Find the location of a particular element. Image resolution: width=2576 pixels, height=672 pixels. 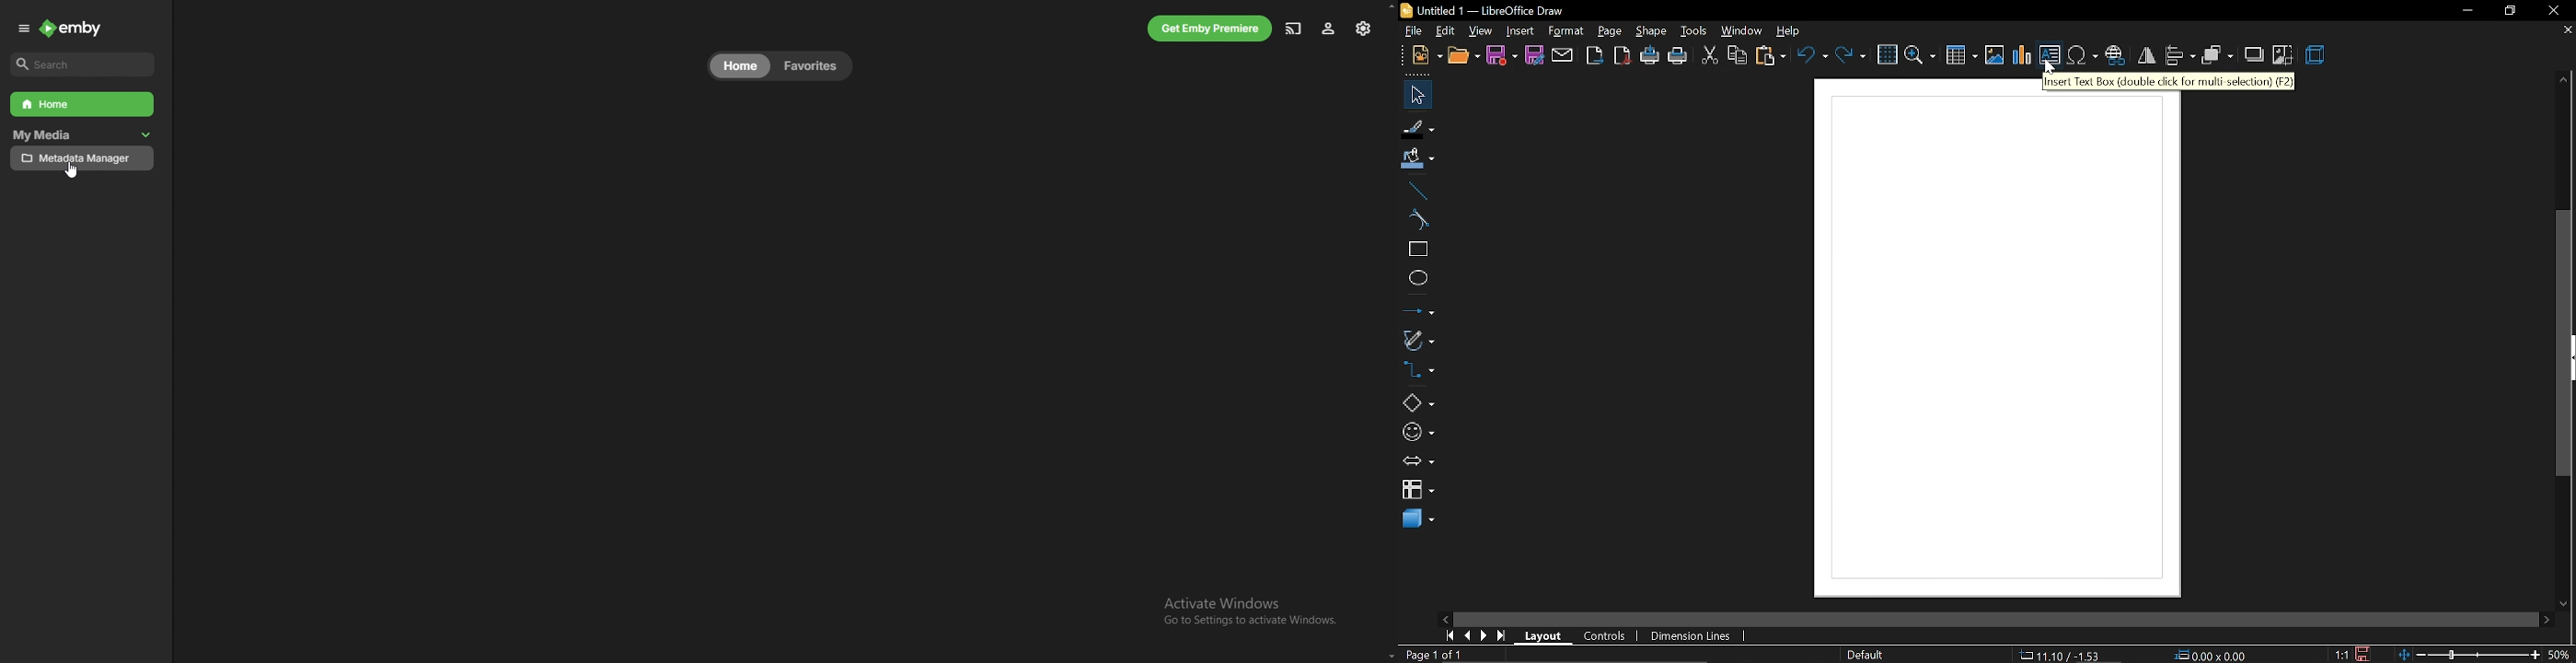

cursor is located at coordinates (2051, 67).